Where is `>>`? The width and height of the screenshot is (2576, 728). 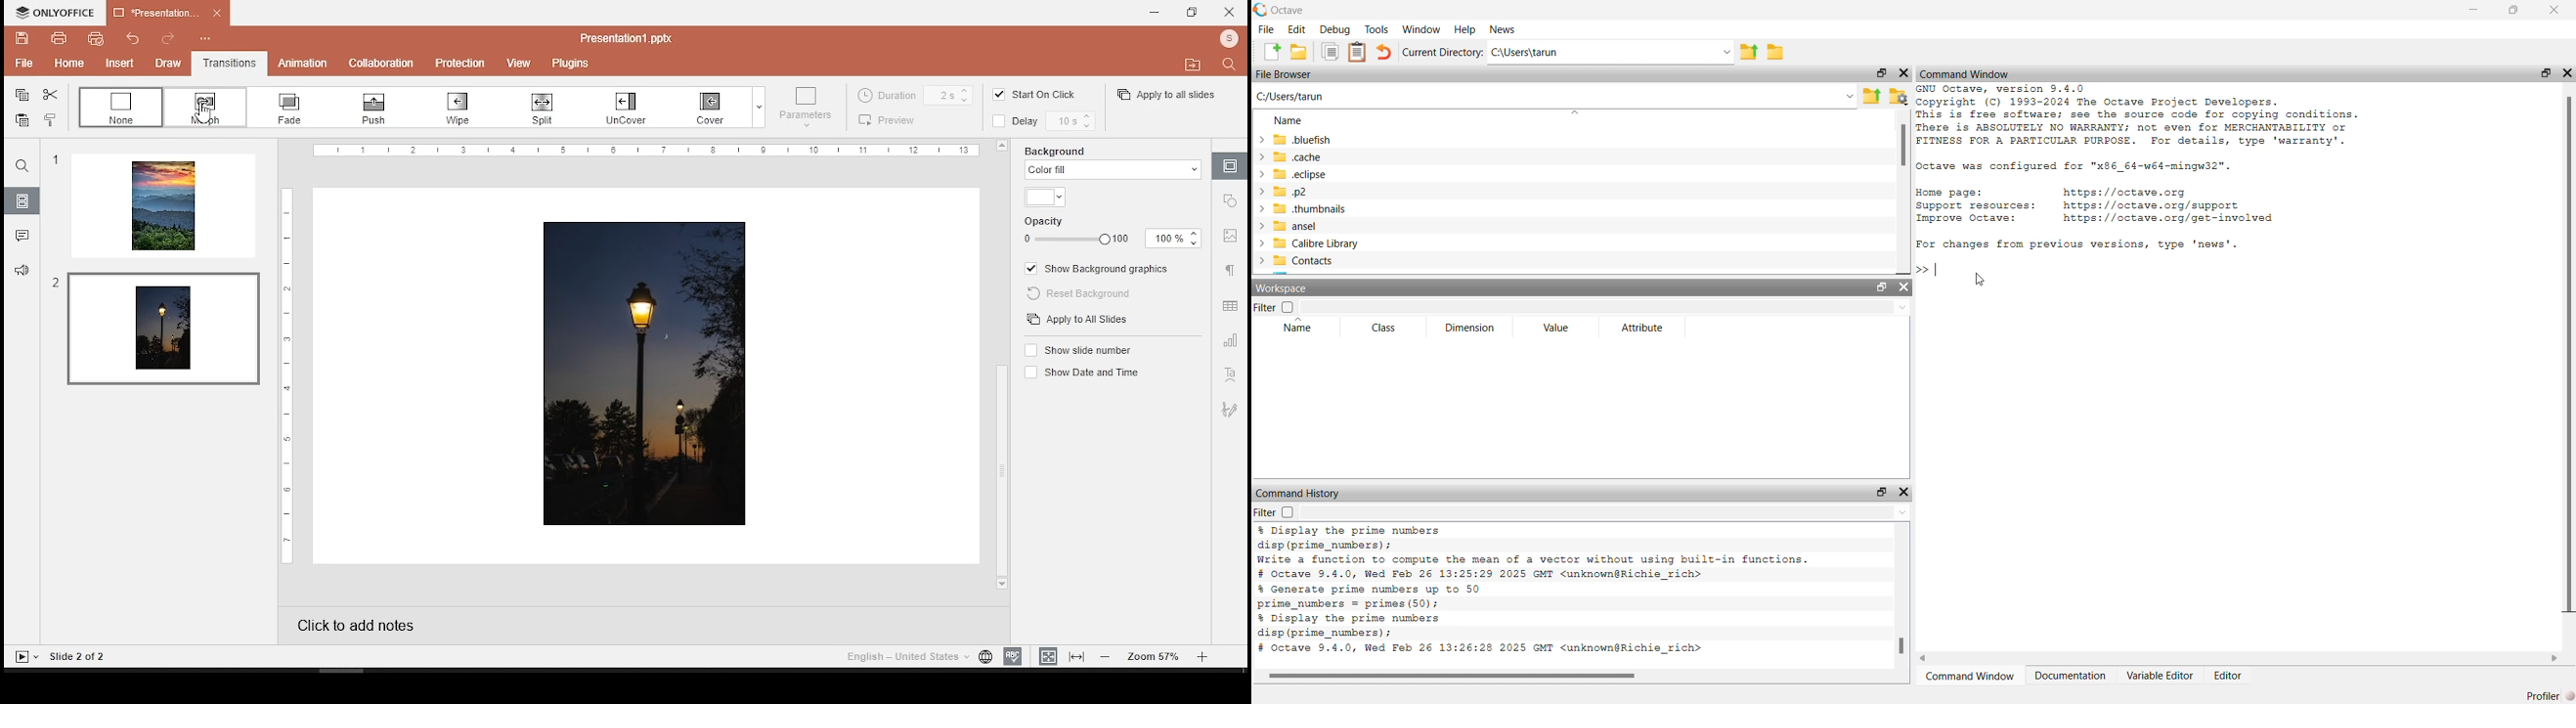
>> is located at coordinates (1921, 270).